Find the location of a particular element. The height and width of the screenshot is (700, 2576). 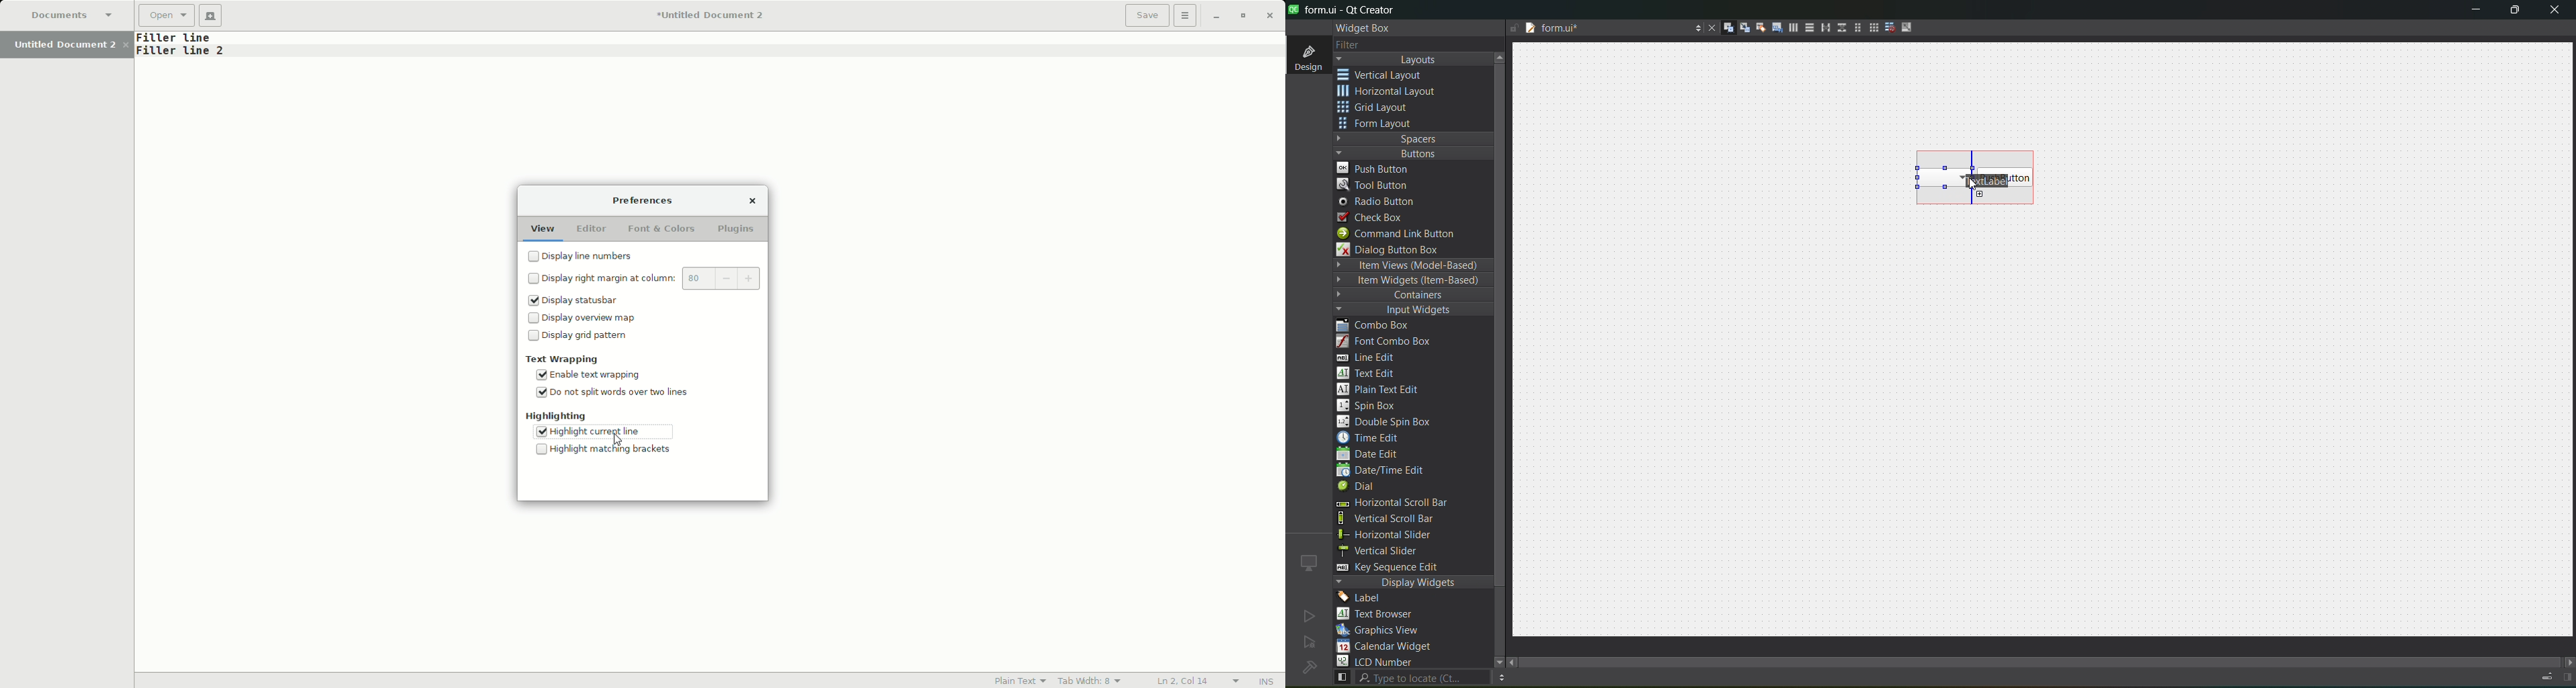

no project loaded is located at coordinates (1309, 667).